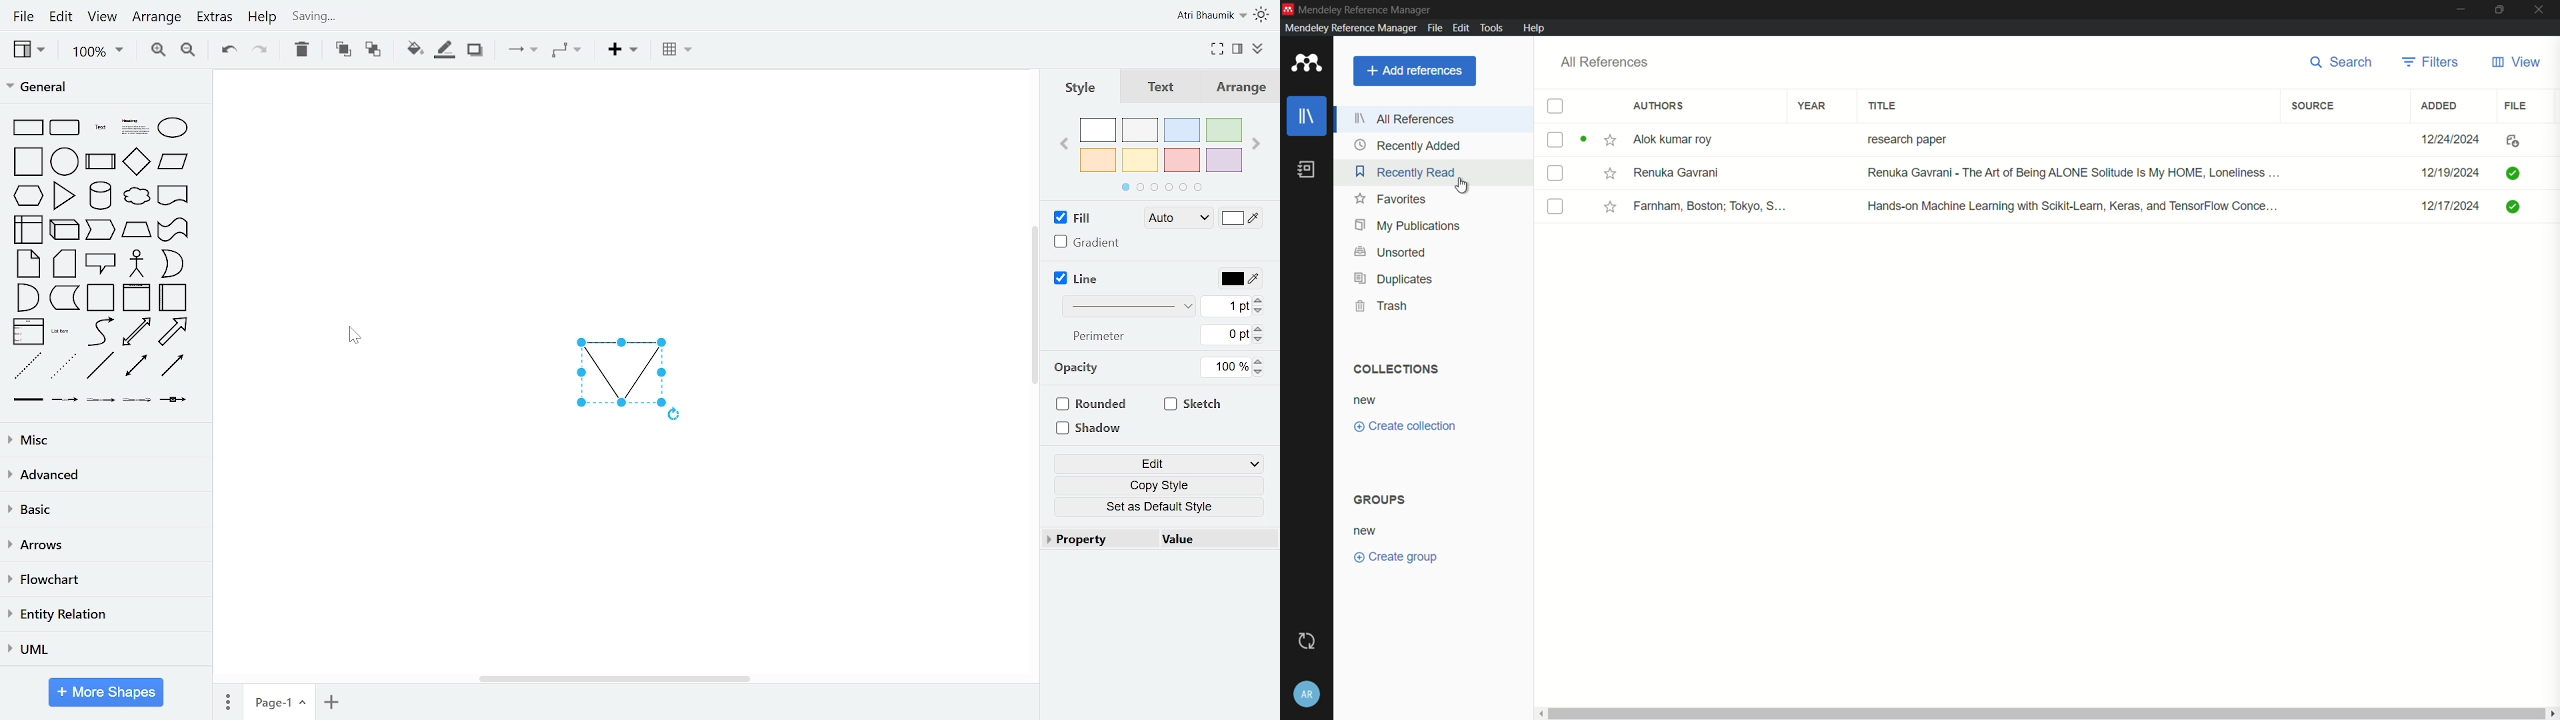  Describe the element at coordinates (1226, 335) in the screenshot. I see `current perimeter` at that location.